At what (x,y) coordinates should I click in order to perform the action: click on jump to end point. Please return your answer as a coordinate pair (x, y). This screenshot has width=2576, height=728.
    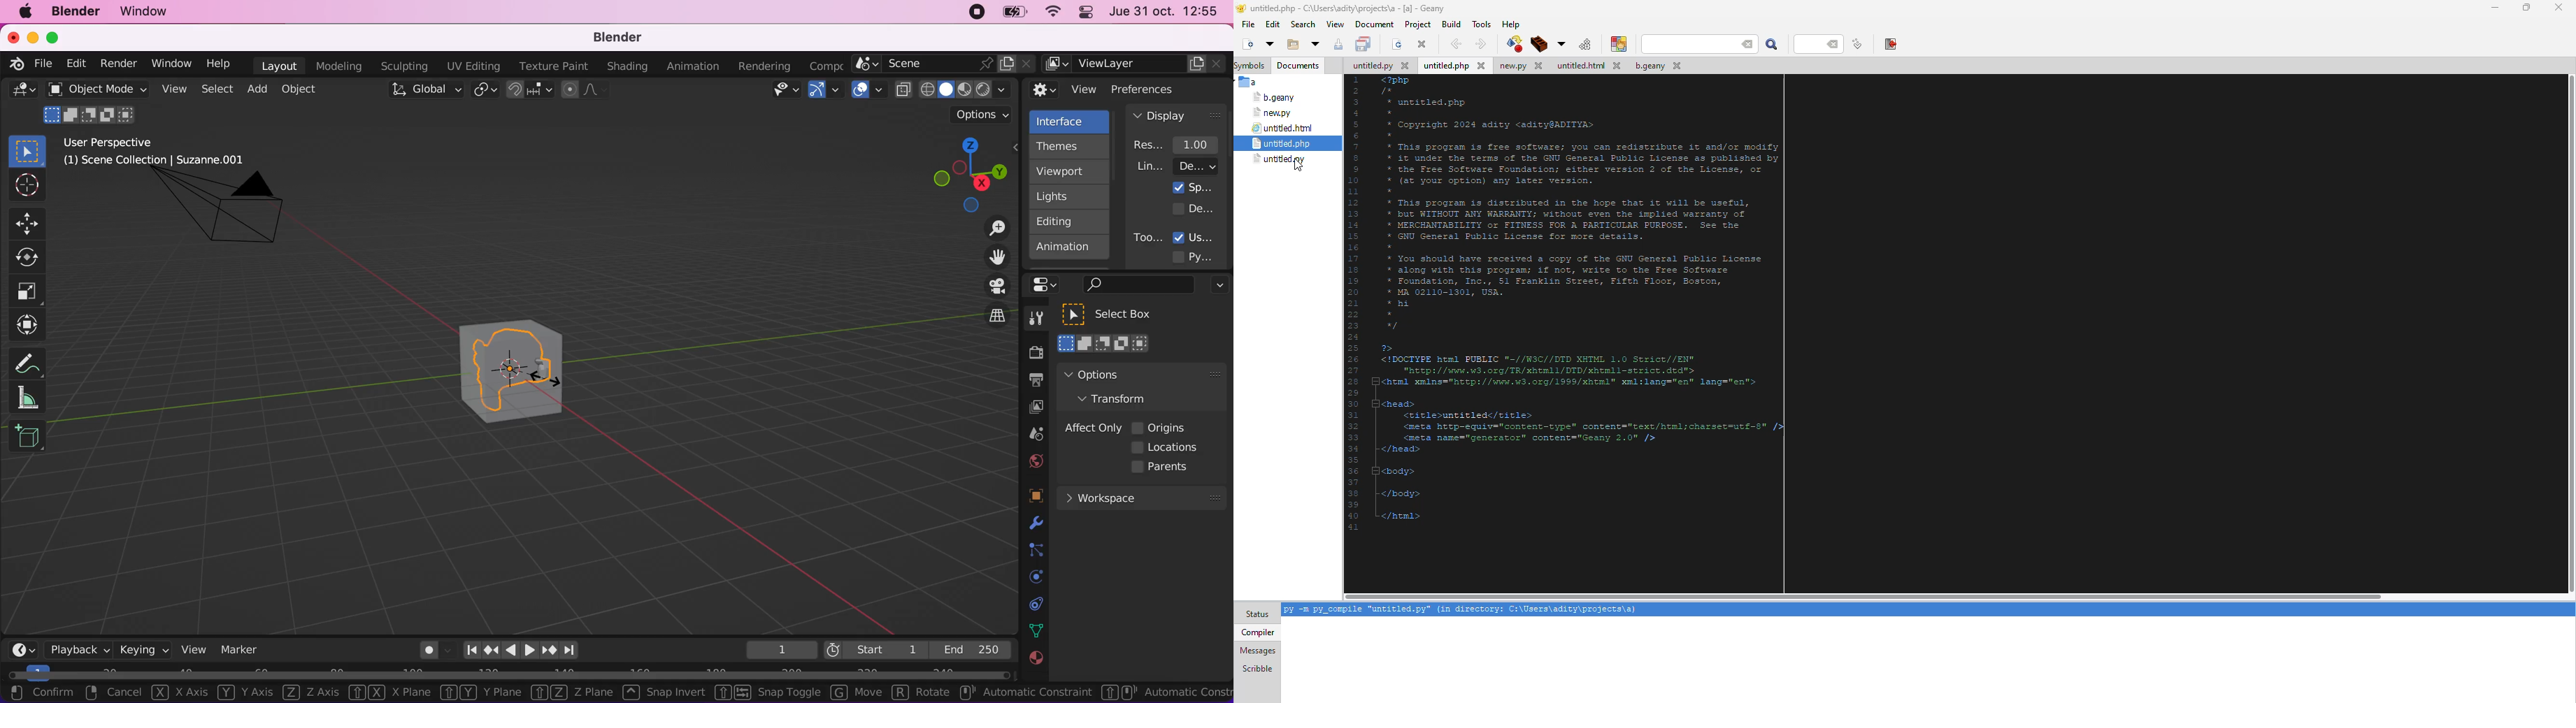
    Looking at the image, I should click on (469, 650).